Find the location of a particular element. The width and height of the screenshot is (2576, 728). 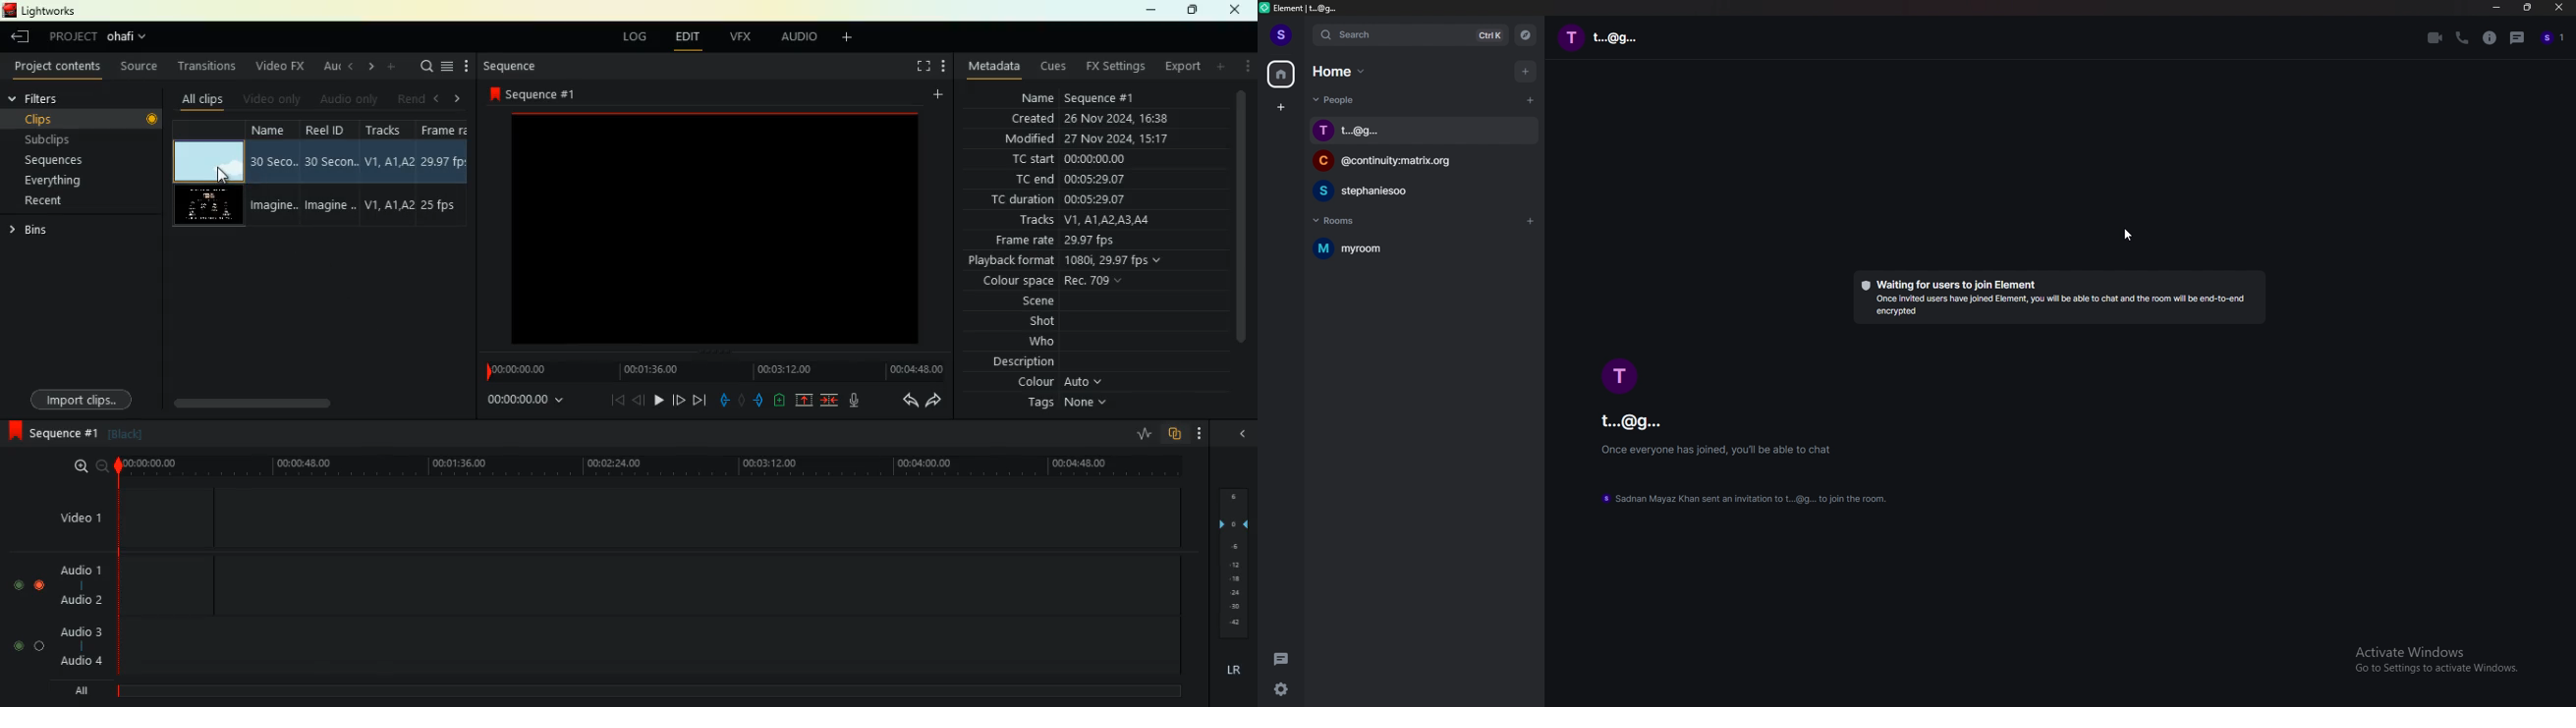

pull is located at coordinates (721, 401).